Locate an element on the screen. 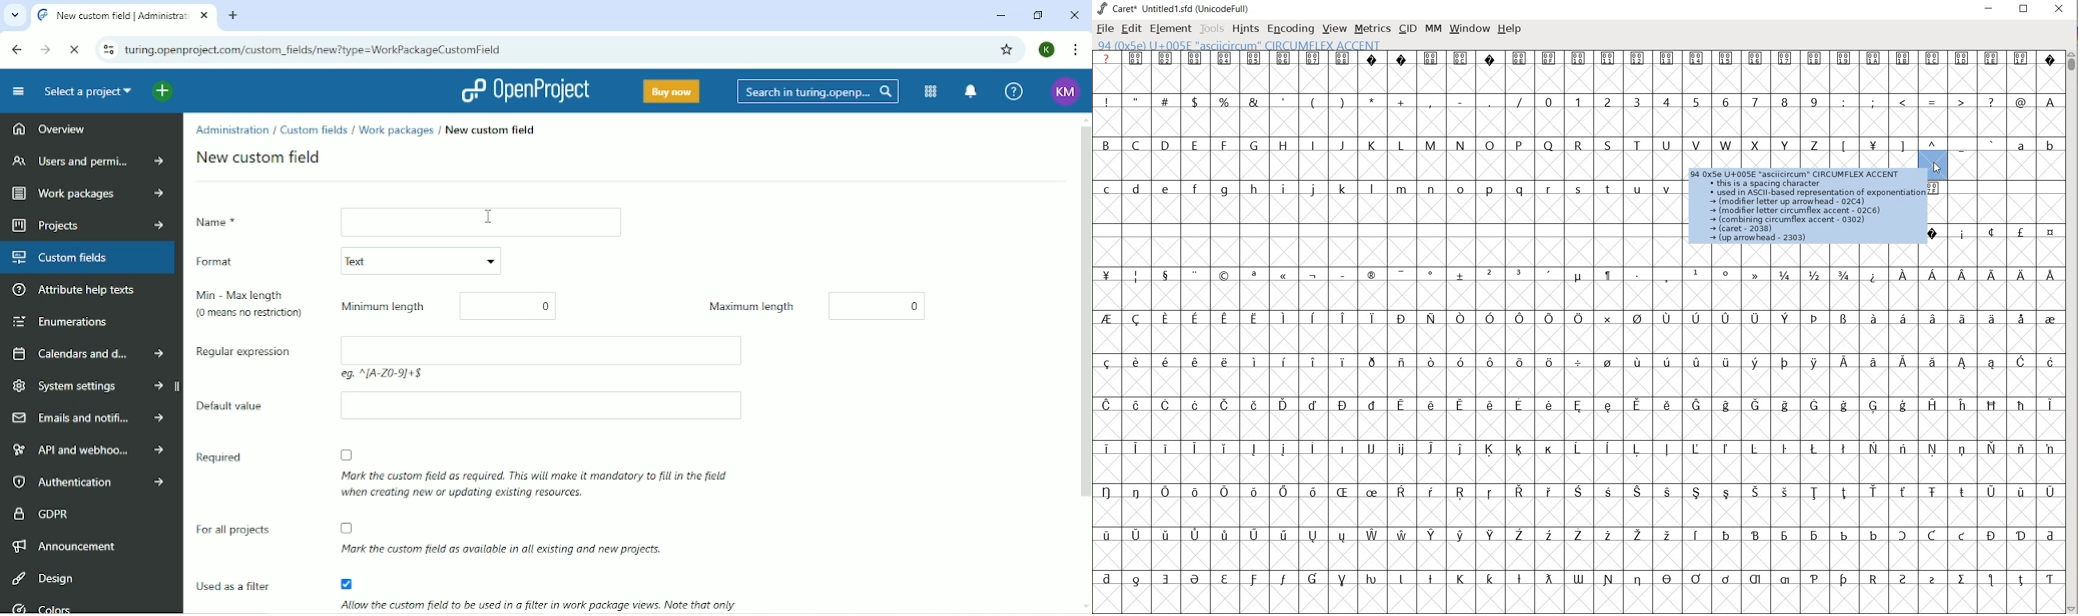 The width and height of the screenshot is (2100, 616). CID is located at coordinates (1407, 28).